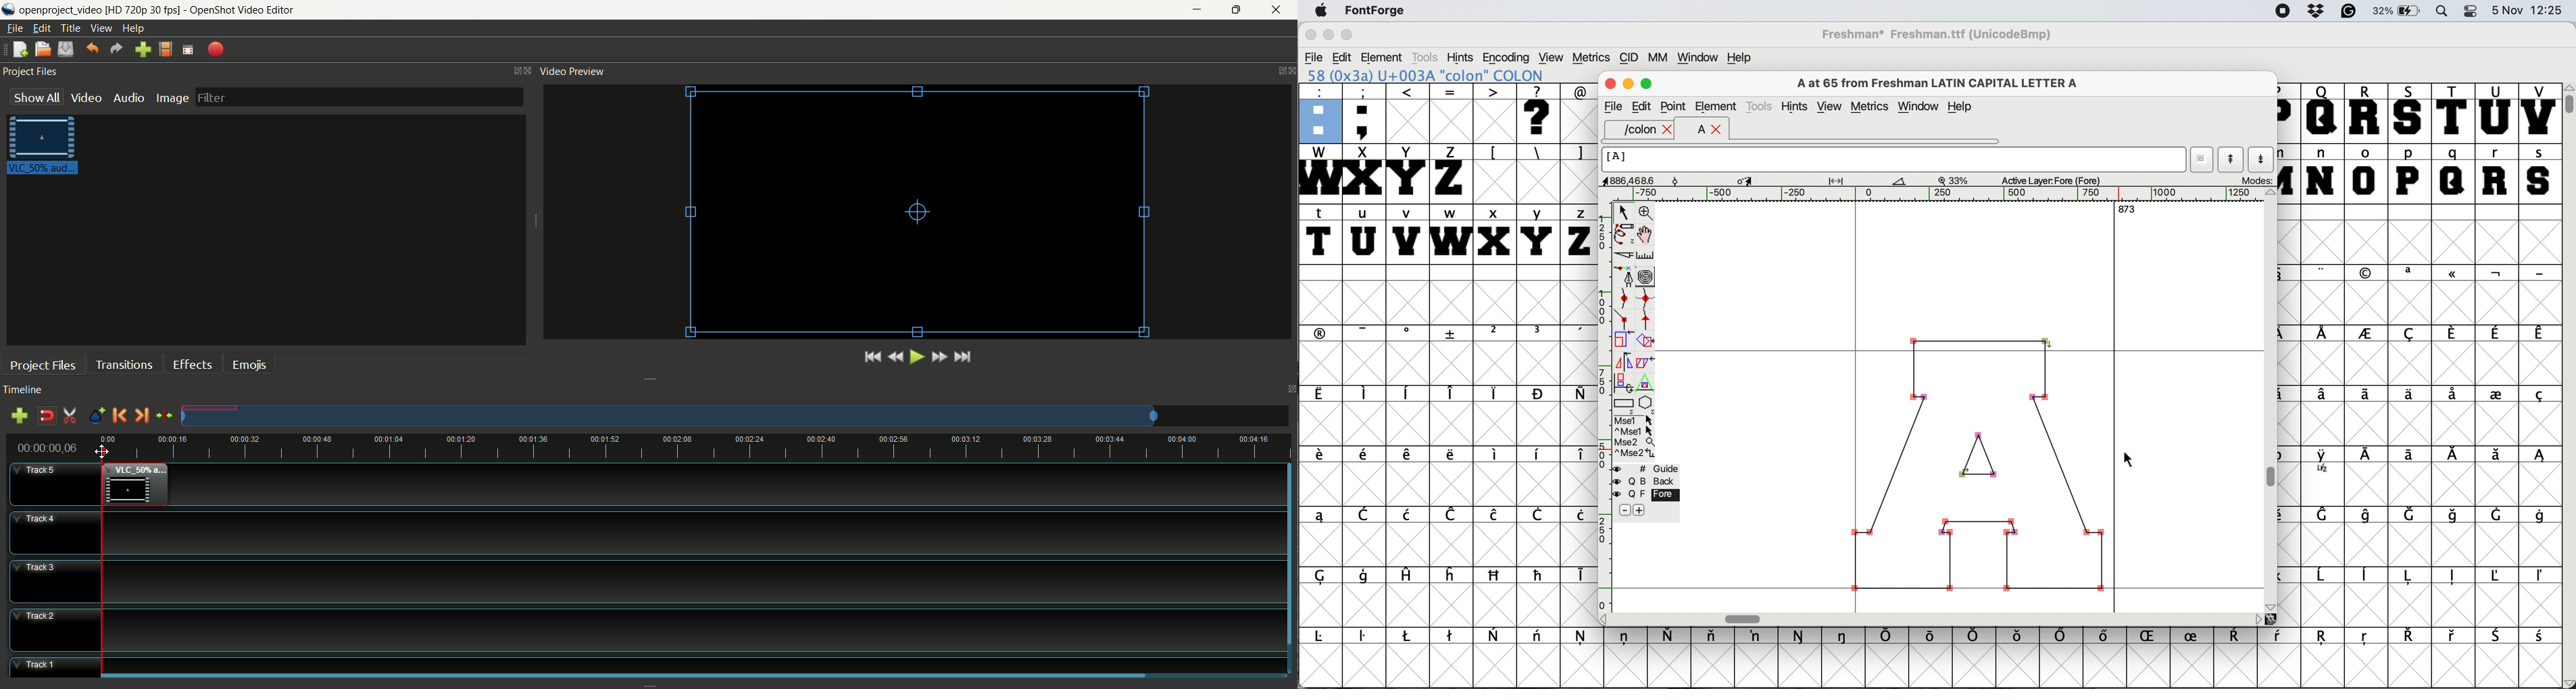  What do you see at coordinates (1583, 639) in the screenshot?
I see `symbol` at bounding box center [1583, 639].